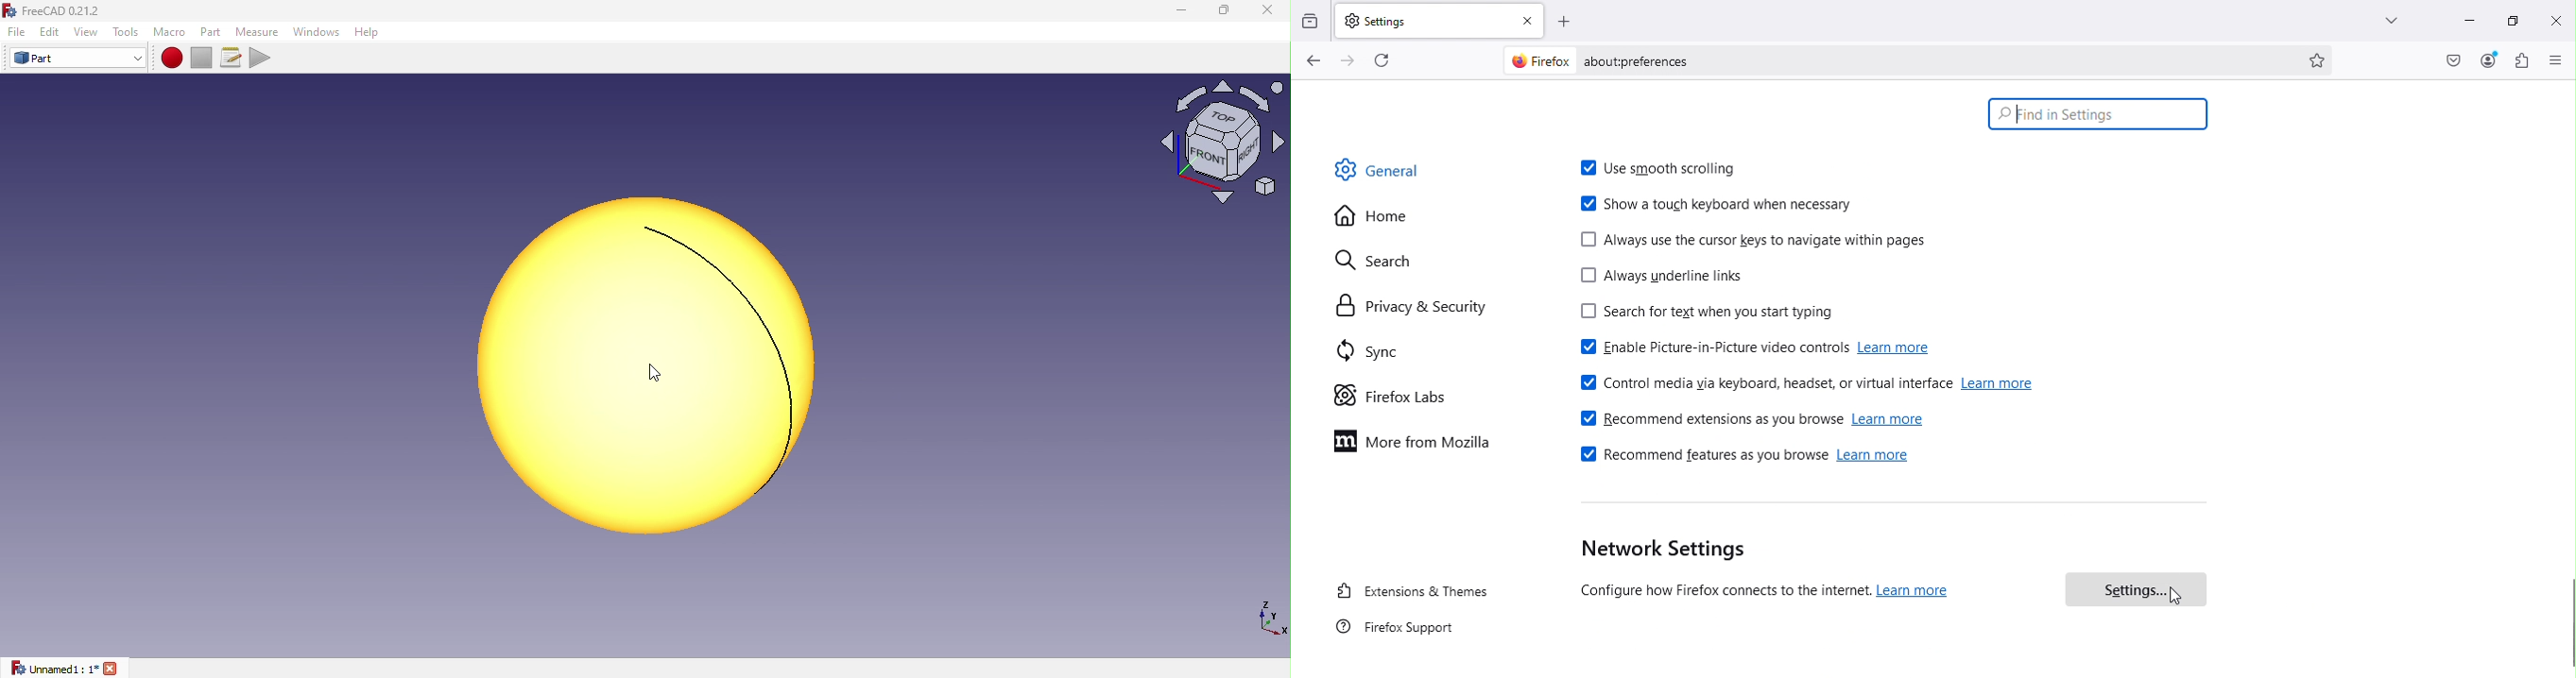  I want to click on Unnamed: 1*, so click(65, 668).